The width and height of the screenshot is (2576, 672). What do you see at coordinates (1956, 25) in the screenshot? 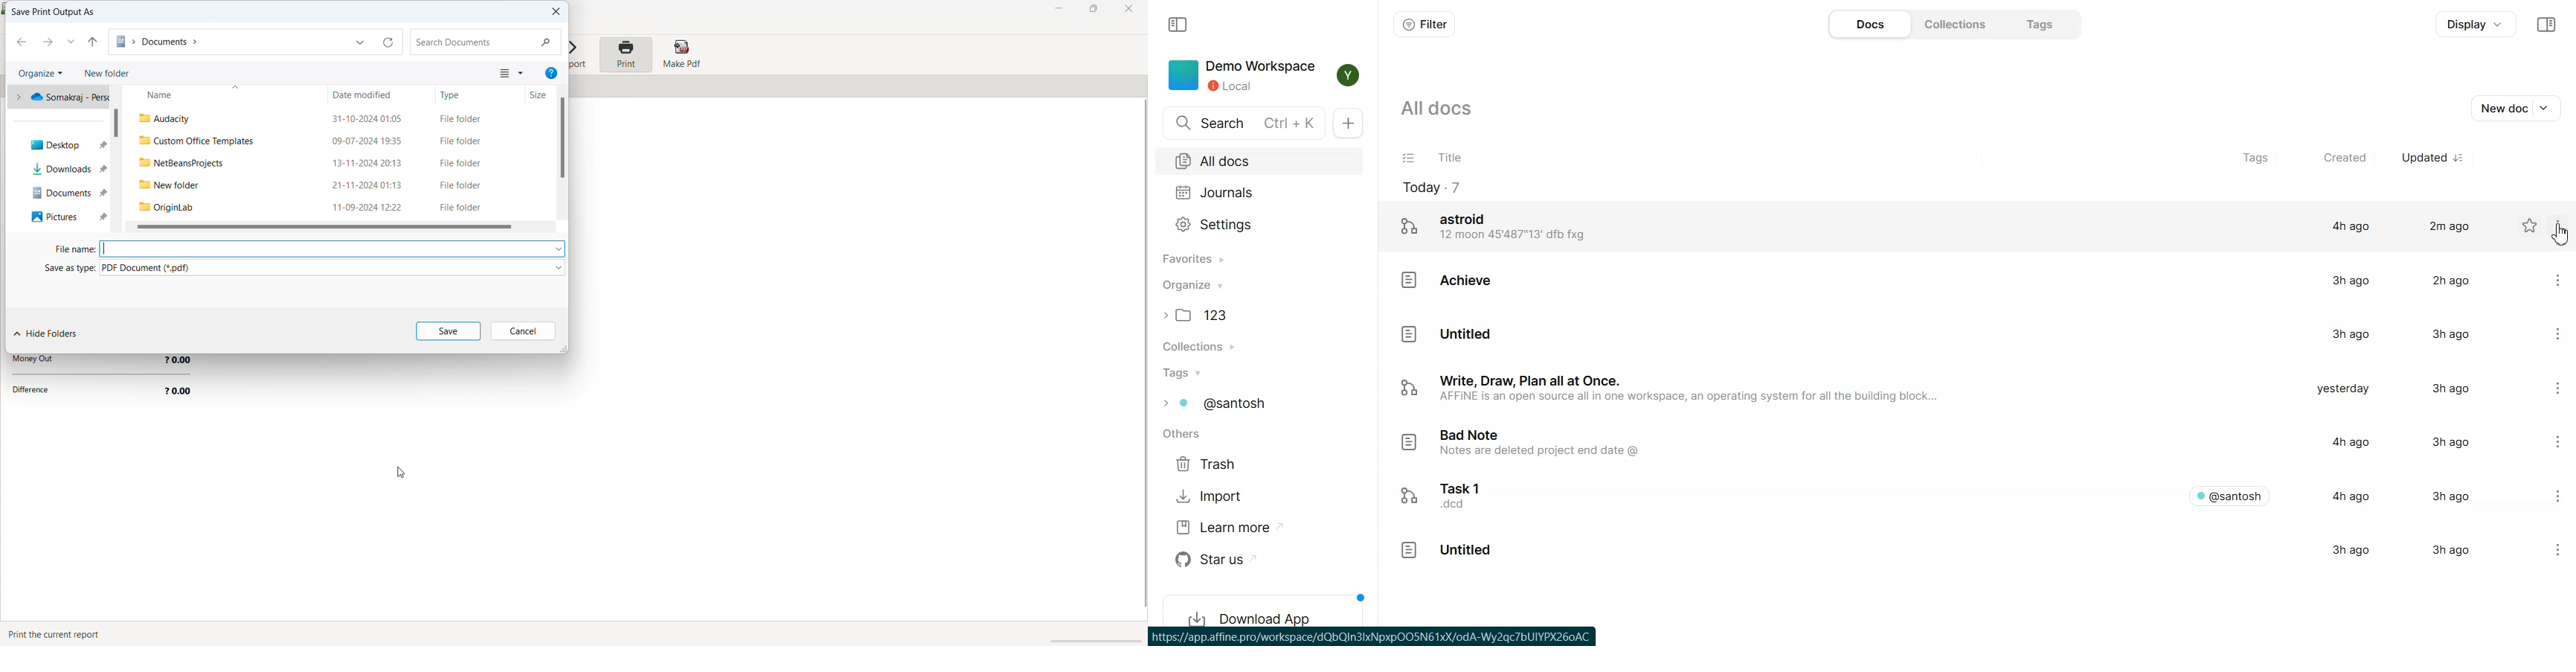
I see `Collections` at bounding box center [1956, 25].